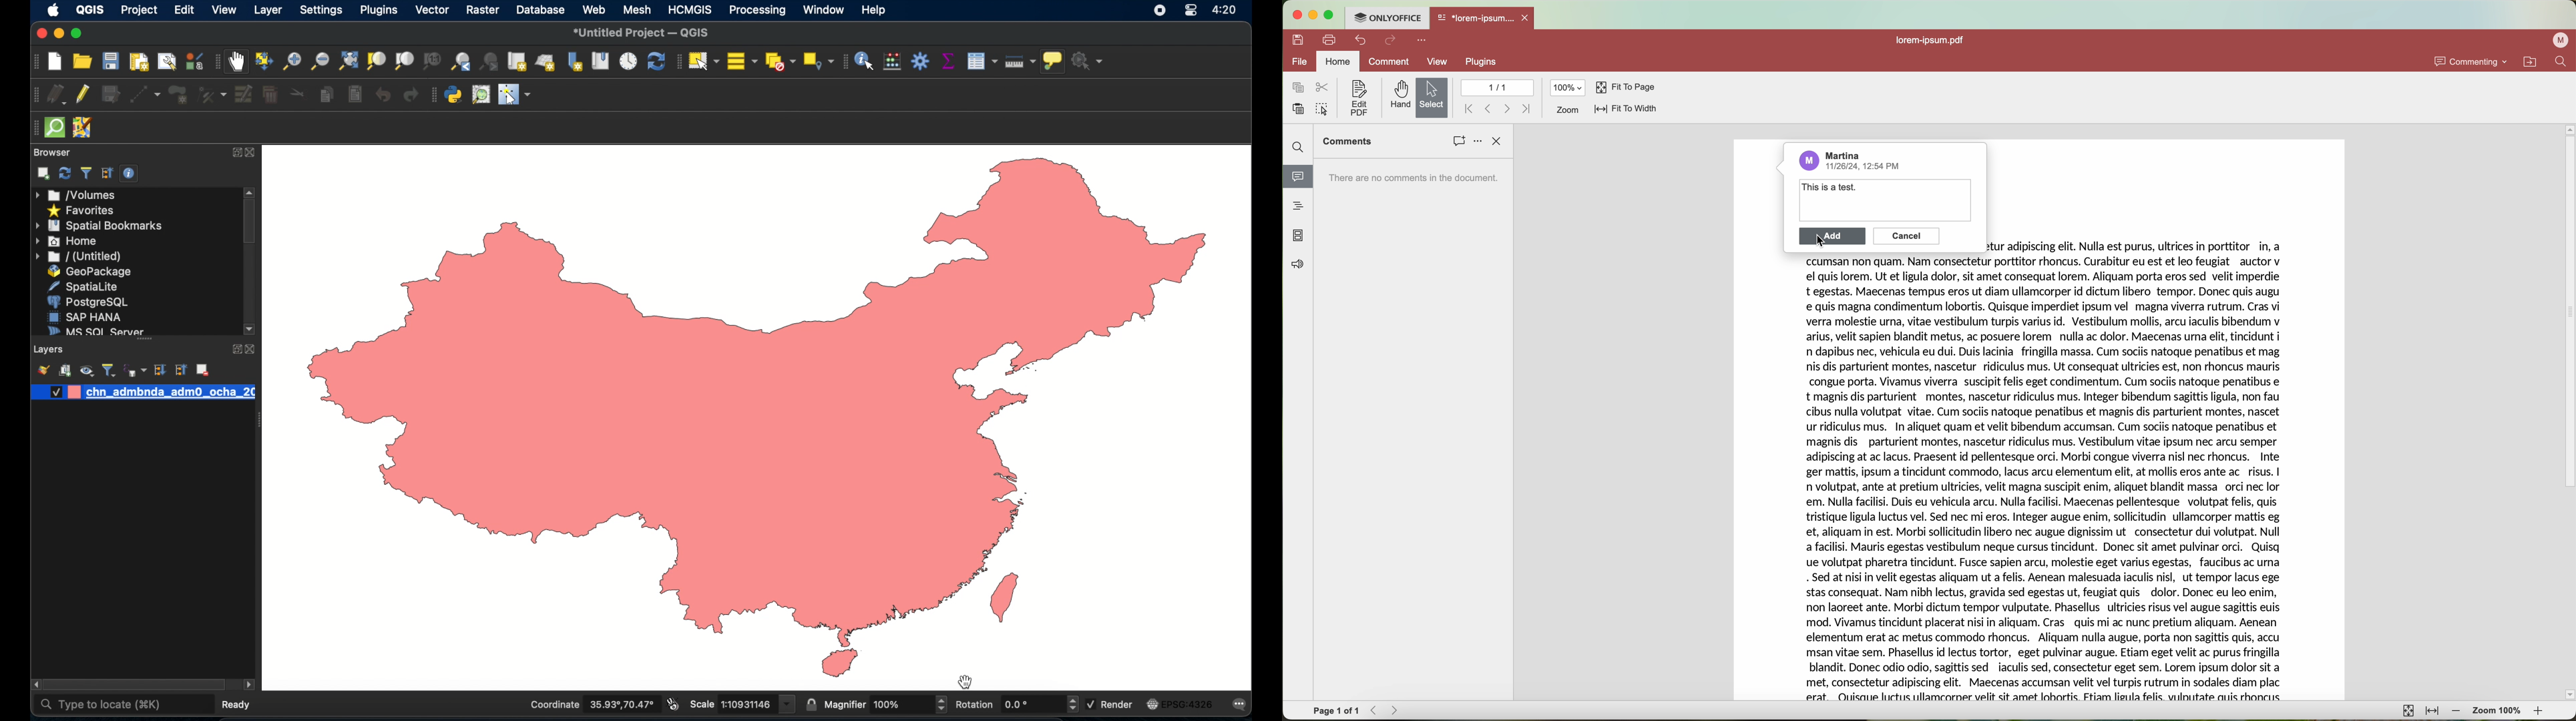 This screenshot has height=728, width=2576. What do you see at coordinates (1478, 142) in the screenshot?
I see `options` at bounding box center [1478, 142].